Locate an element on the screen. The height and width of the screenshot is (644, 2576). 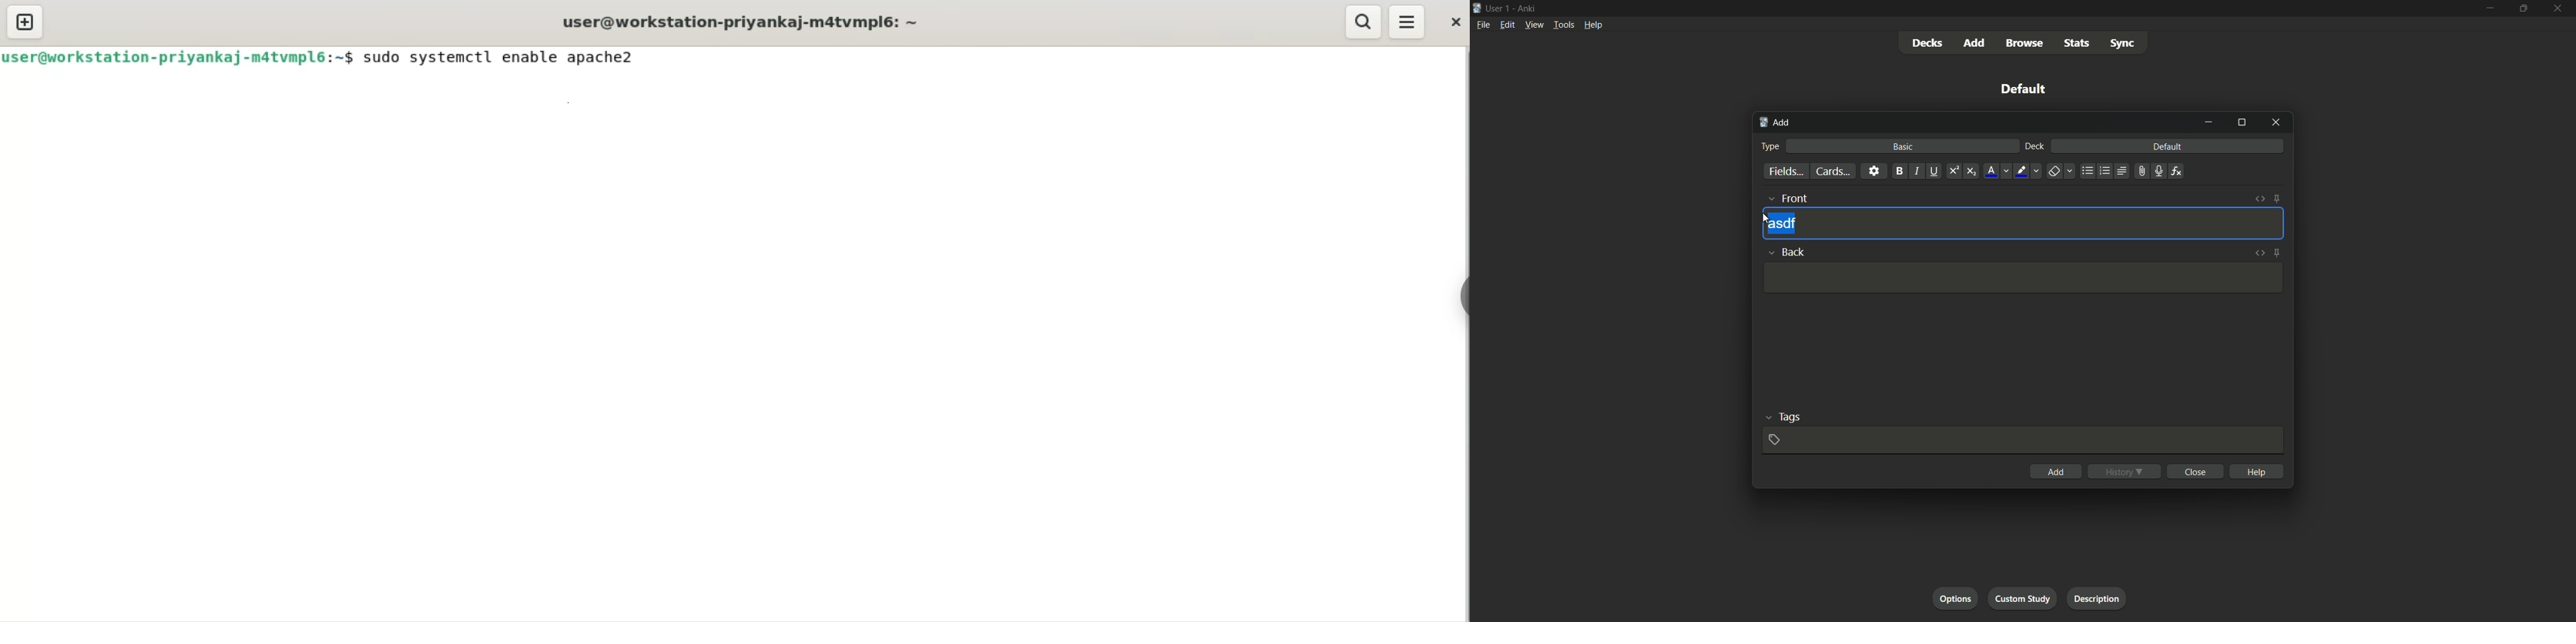
search is located at coordinates (1363, 22).